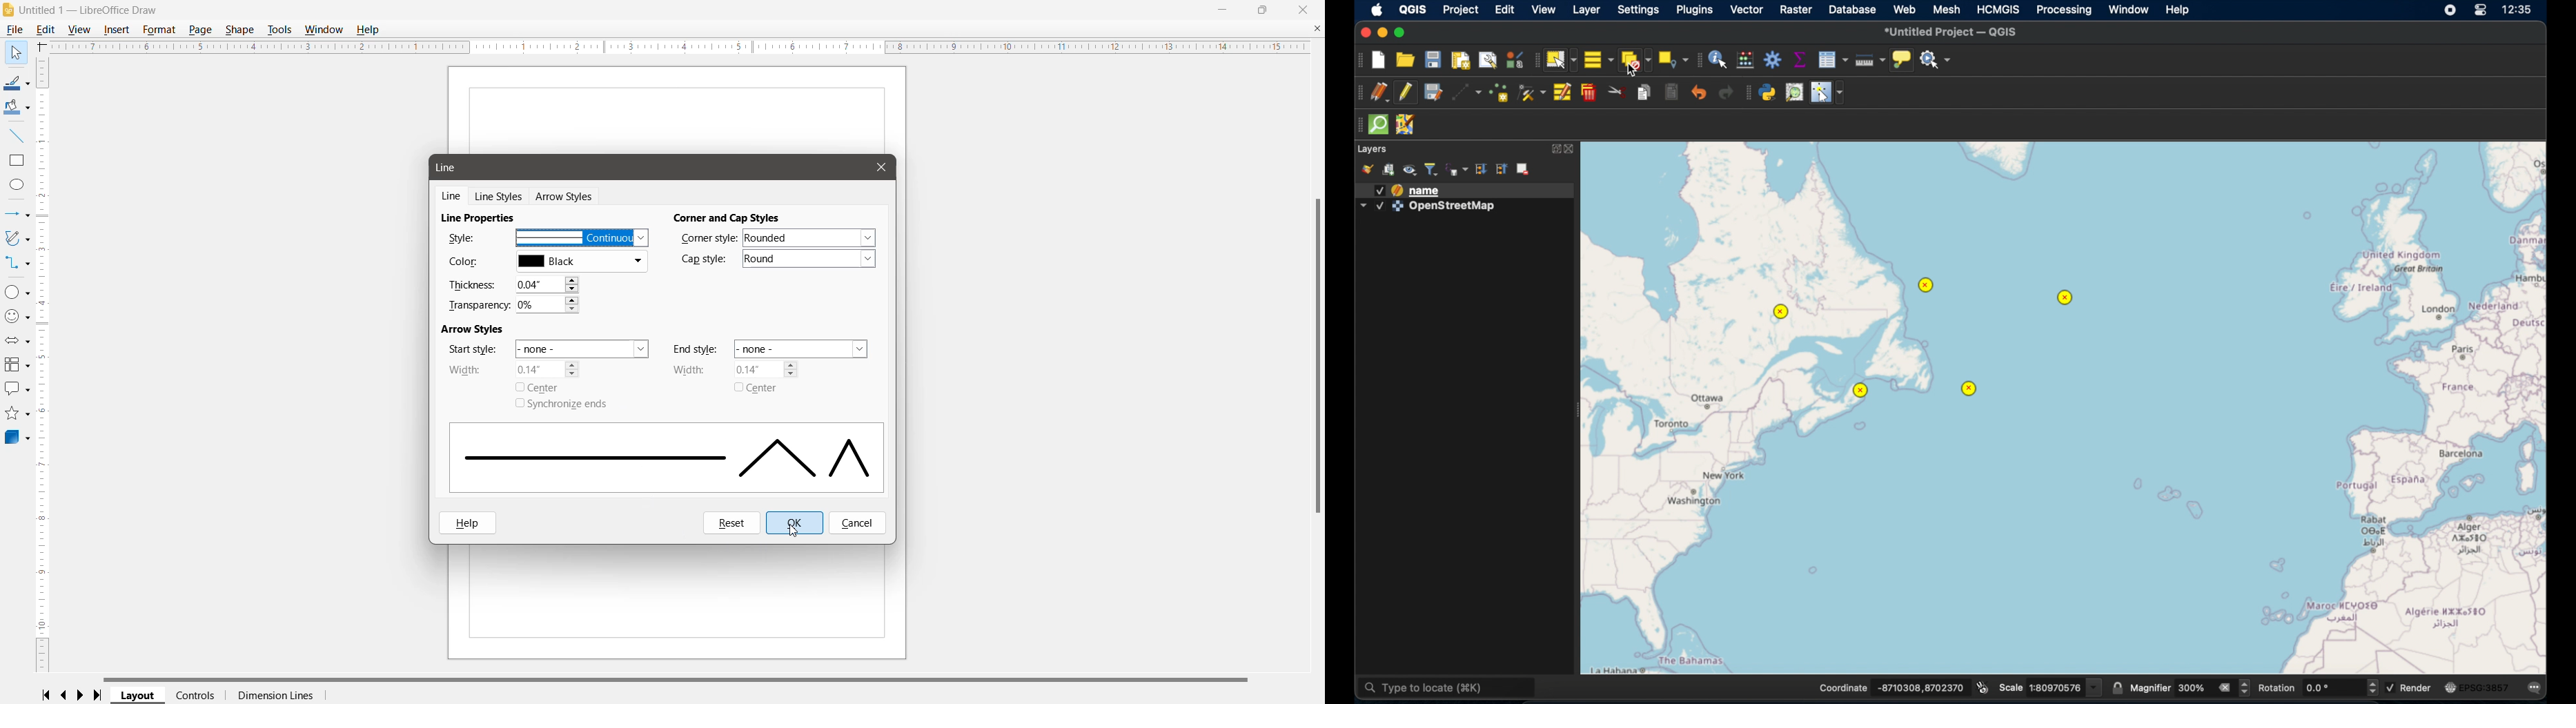  Describe the element at coordinates (1636, 62) in the screenshot. I see `deselect all features` at that location.